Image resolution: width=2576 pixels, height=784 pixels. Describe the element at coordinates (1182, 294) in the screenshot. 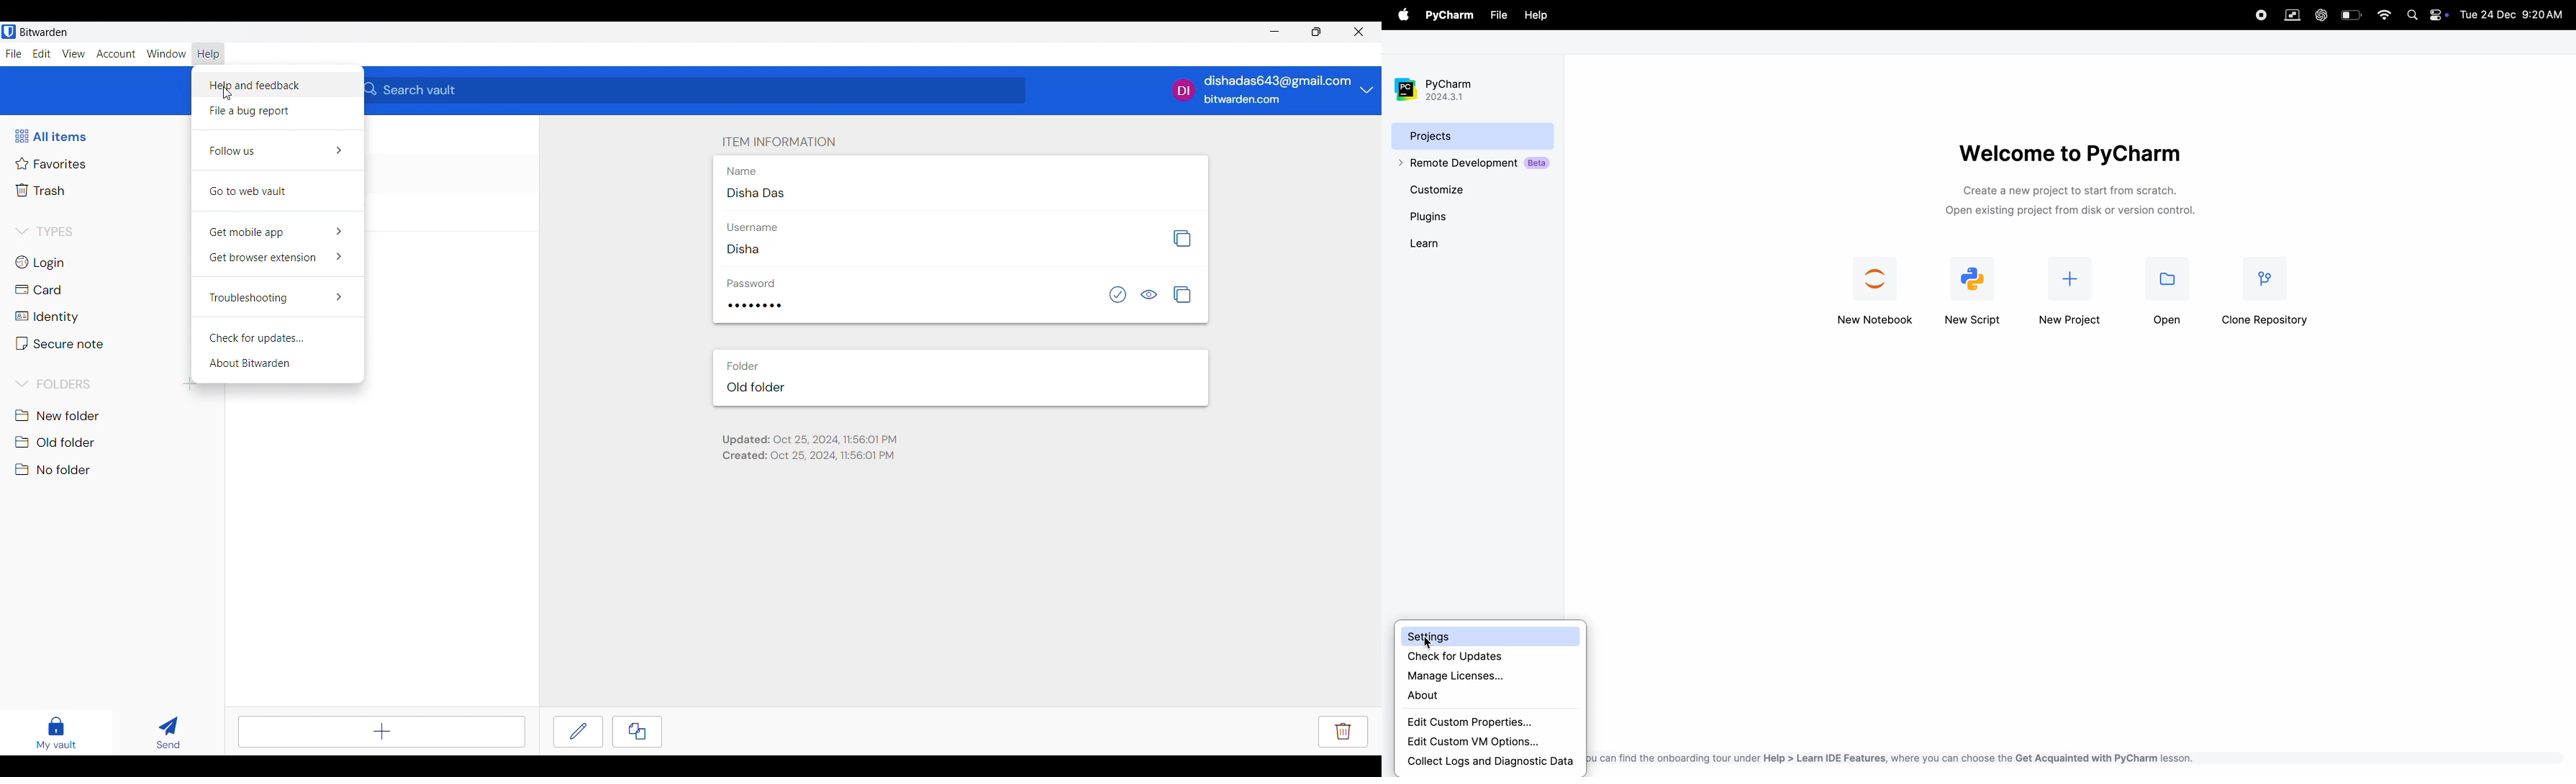

I see `Copy respective detail` at that location.